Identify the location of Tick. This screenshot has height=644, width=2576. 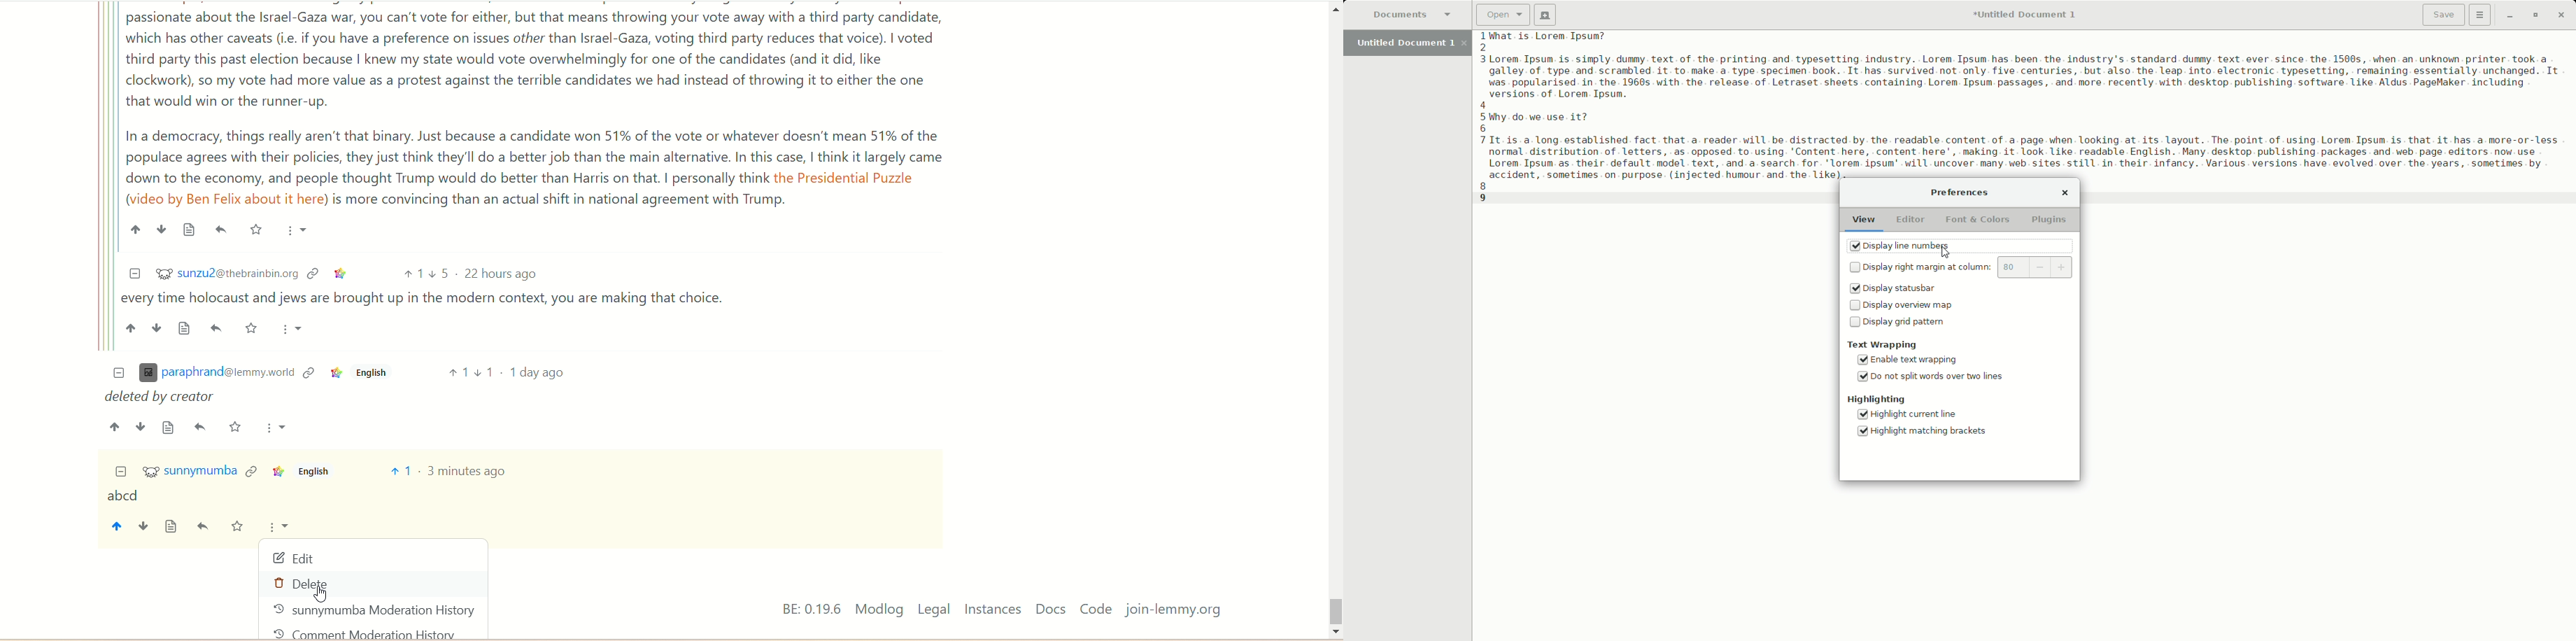
(1854, 246).